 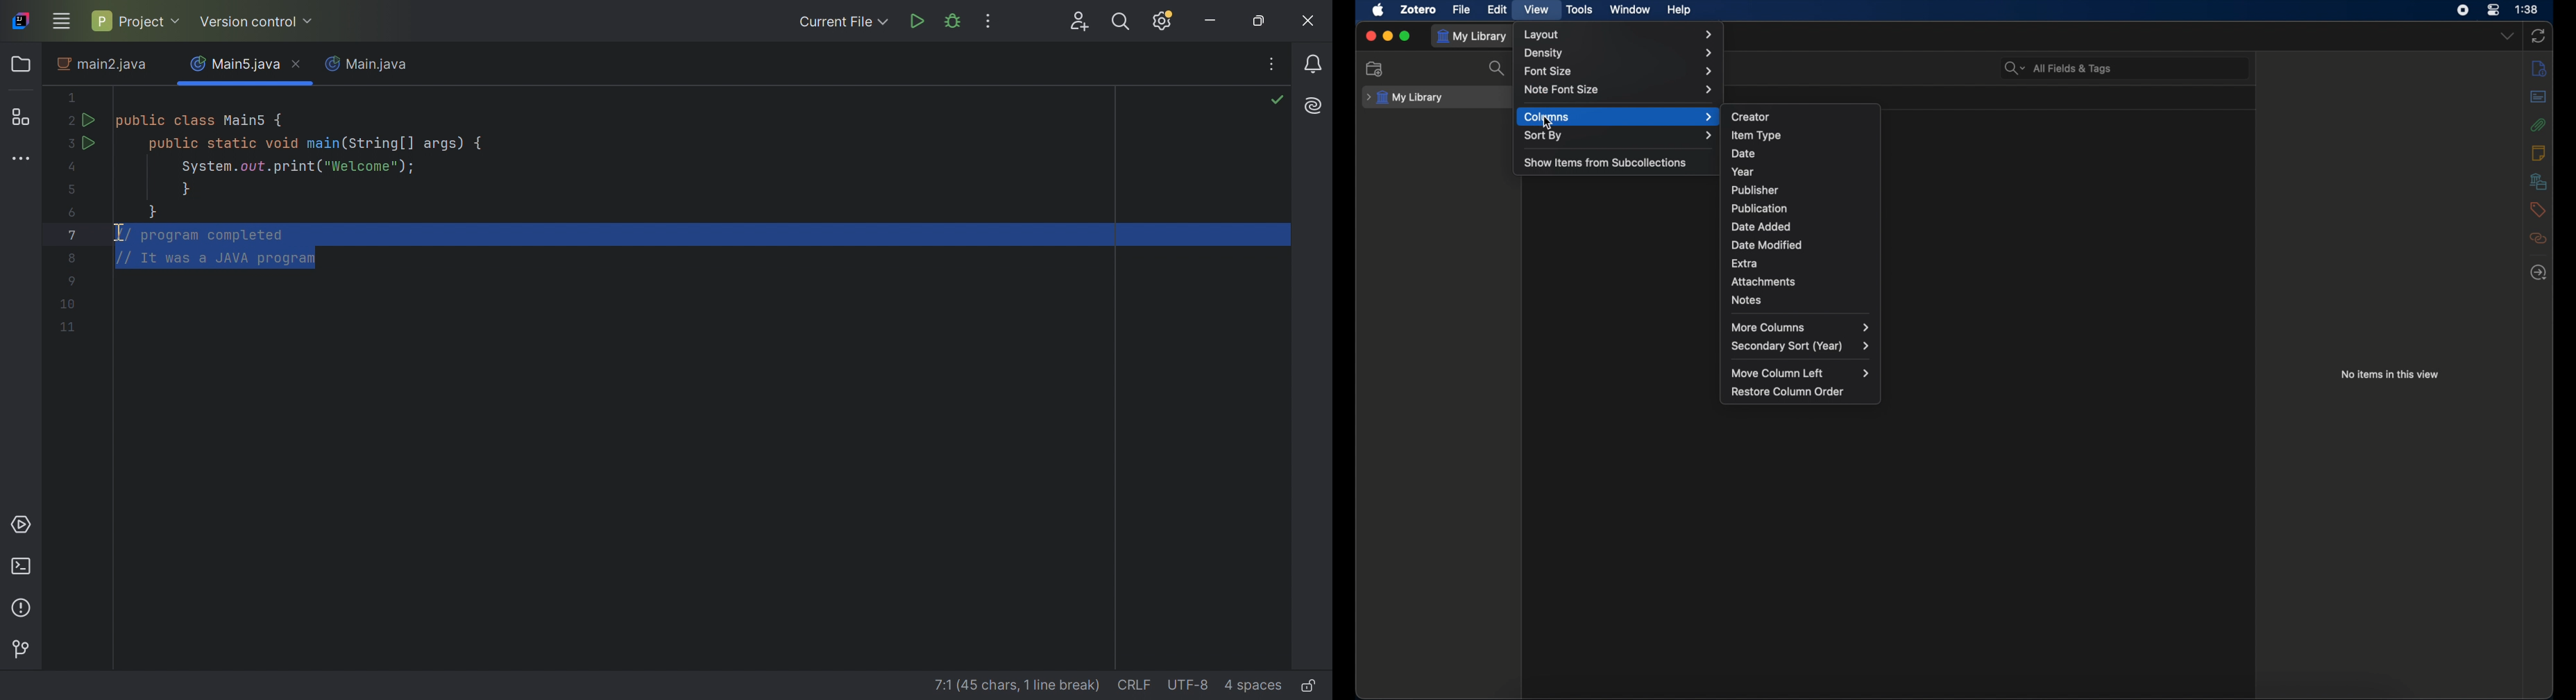 What do you see at coordinates (1764, 281) in the screenshot?
I see `attachments` at bounding box center [1764, 281].